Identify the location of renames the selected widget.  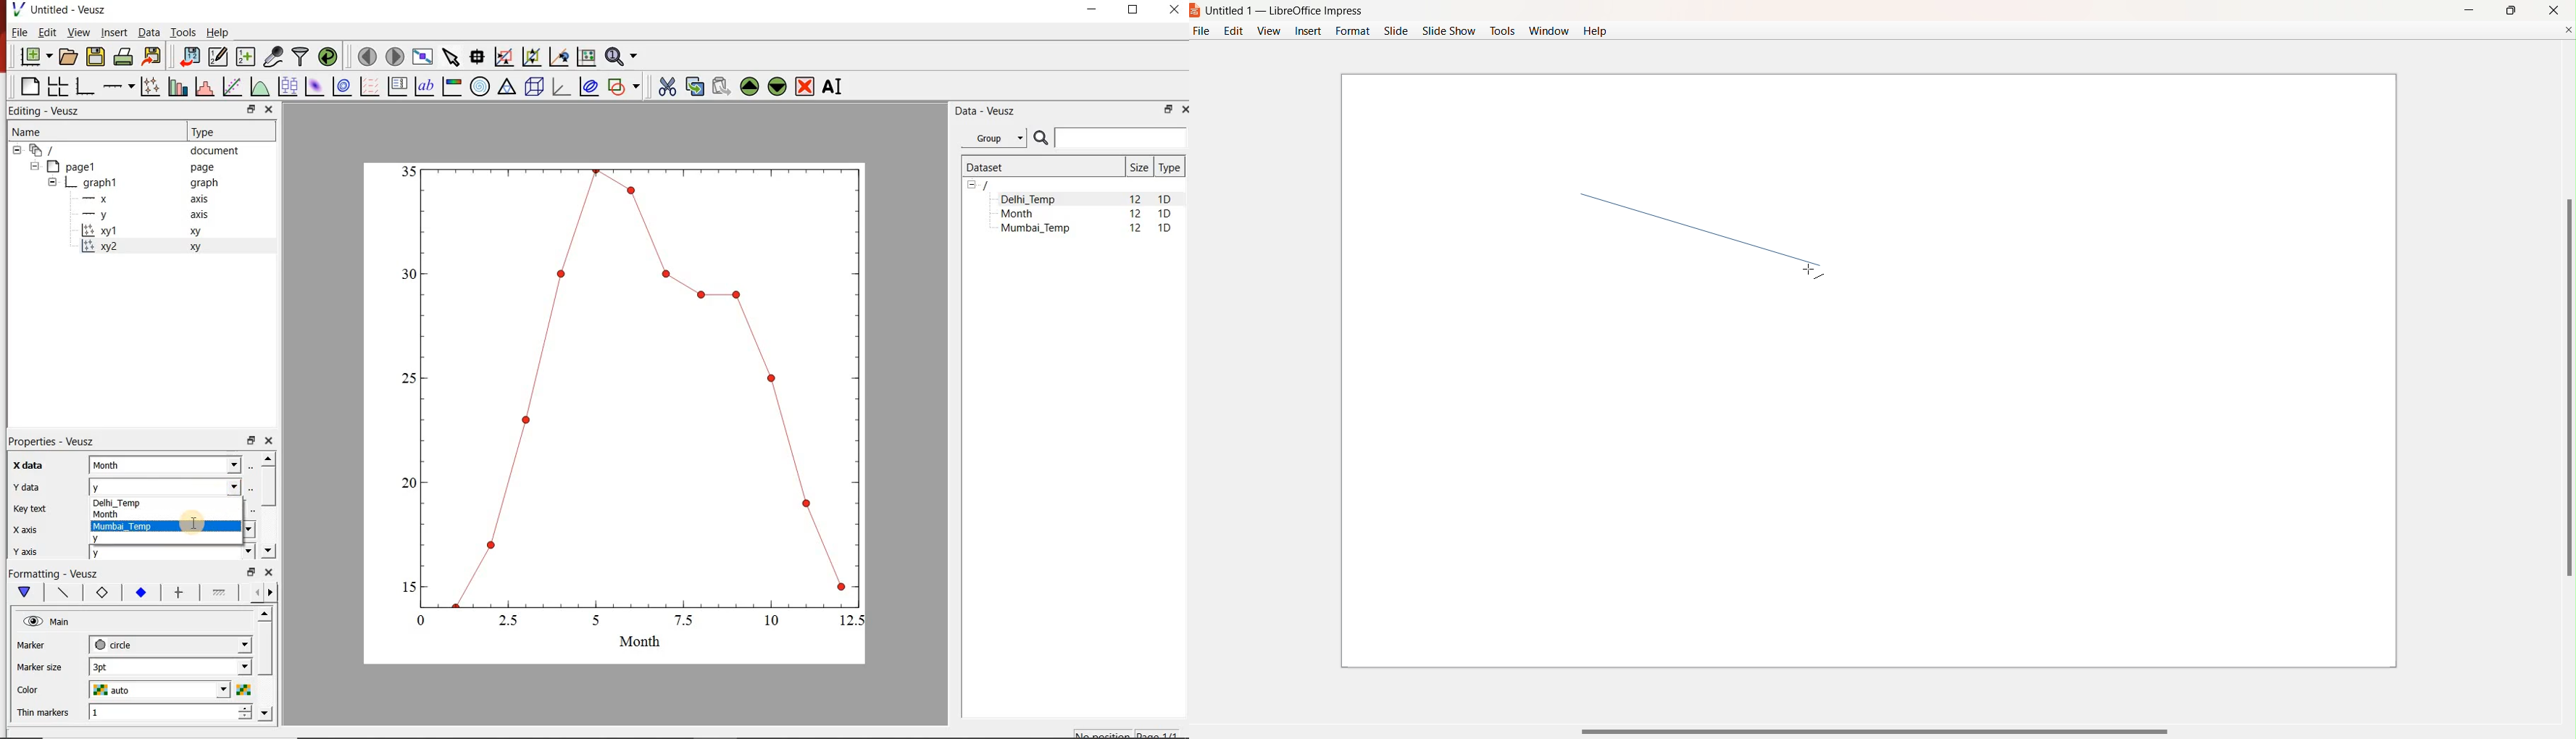
(833, 87).